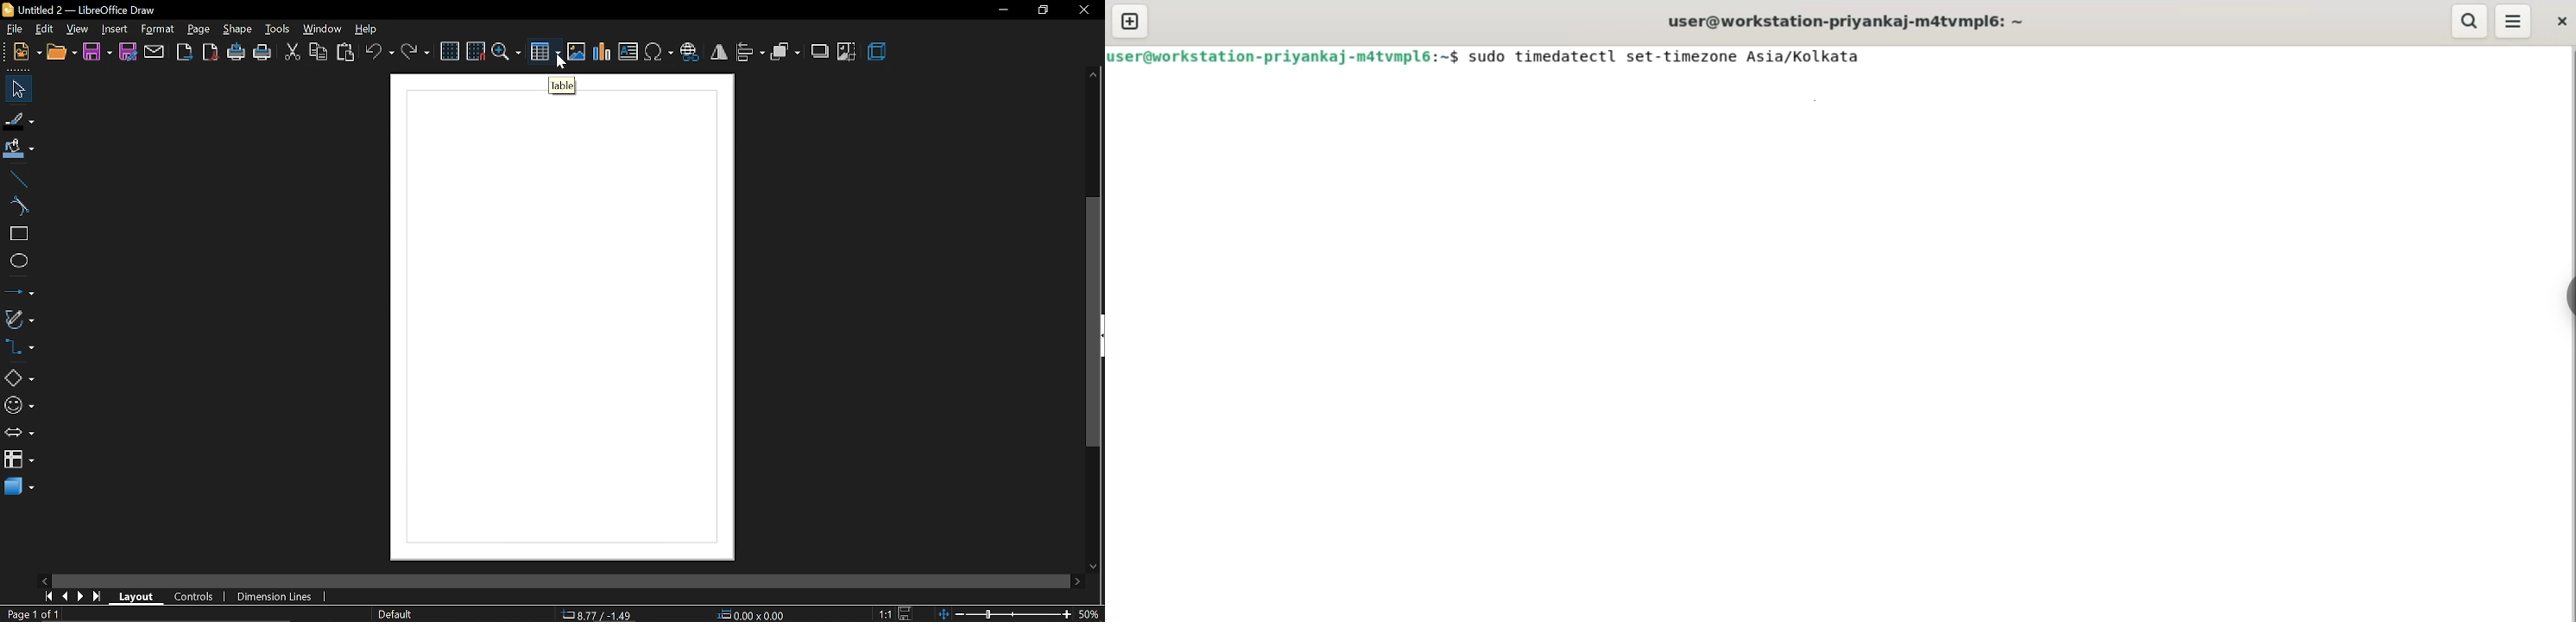 The image size is (2576, 644). I want to click on connector, so click(19, 346).